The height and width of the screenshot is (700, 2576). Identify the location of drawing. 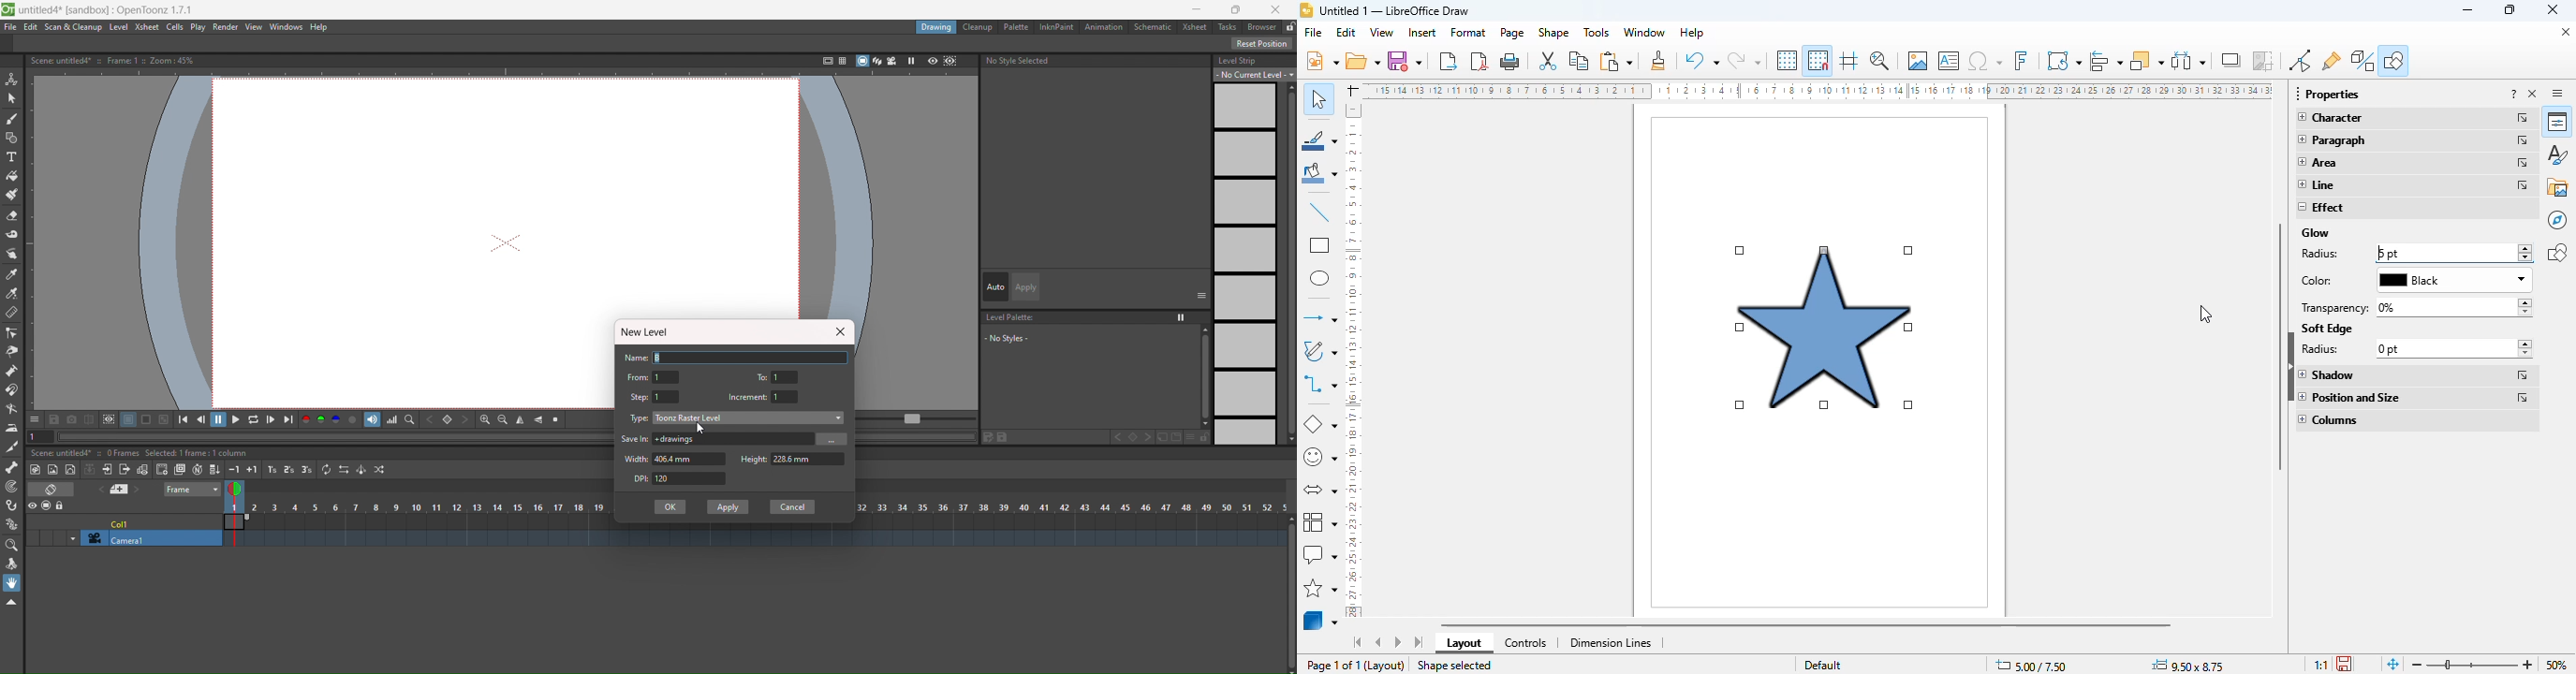
(937, 28).